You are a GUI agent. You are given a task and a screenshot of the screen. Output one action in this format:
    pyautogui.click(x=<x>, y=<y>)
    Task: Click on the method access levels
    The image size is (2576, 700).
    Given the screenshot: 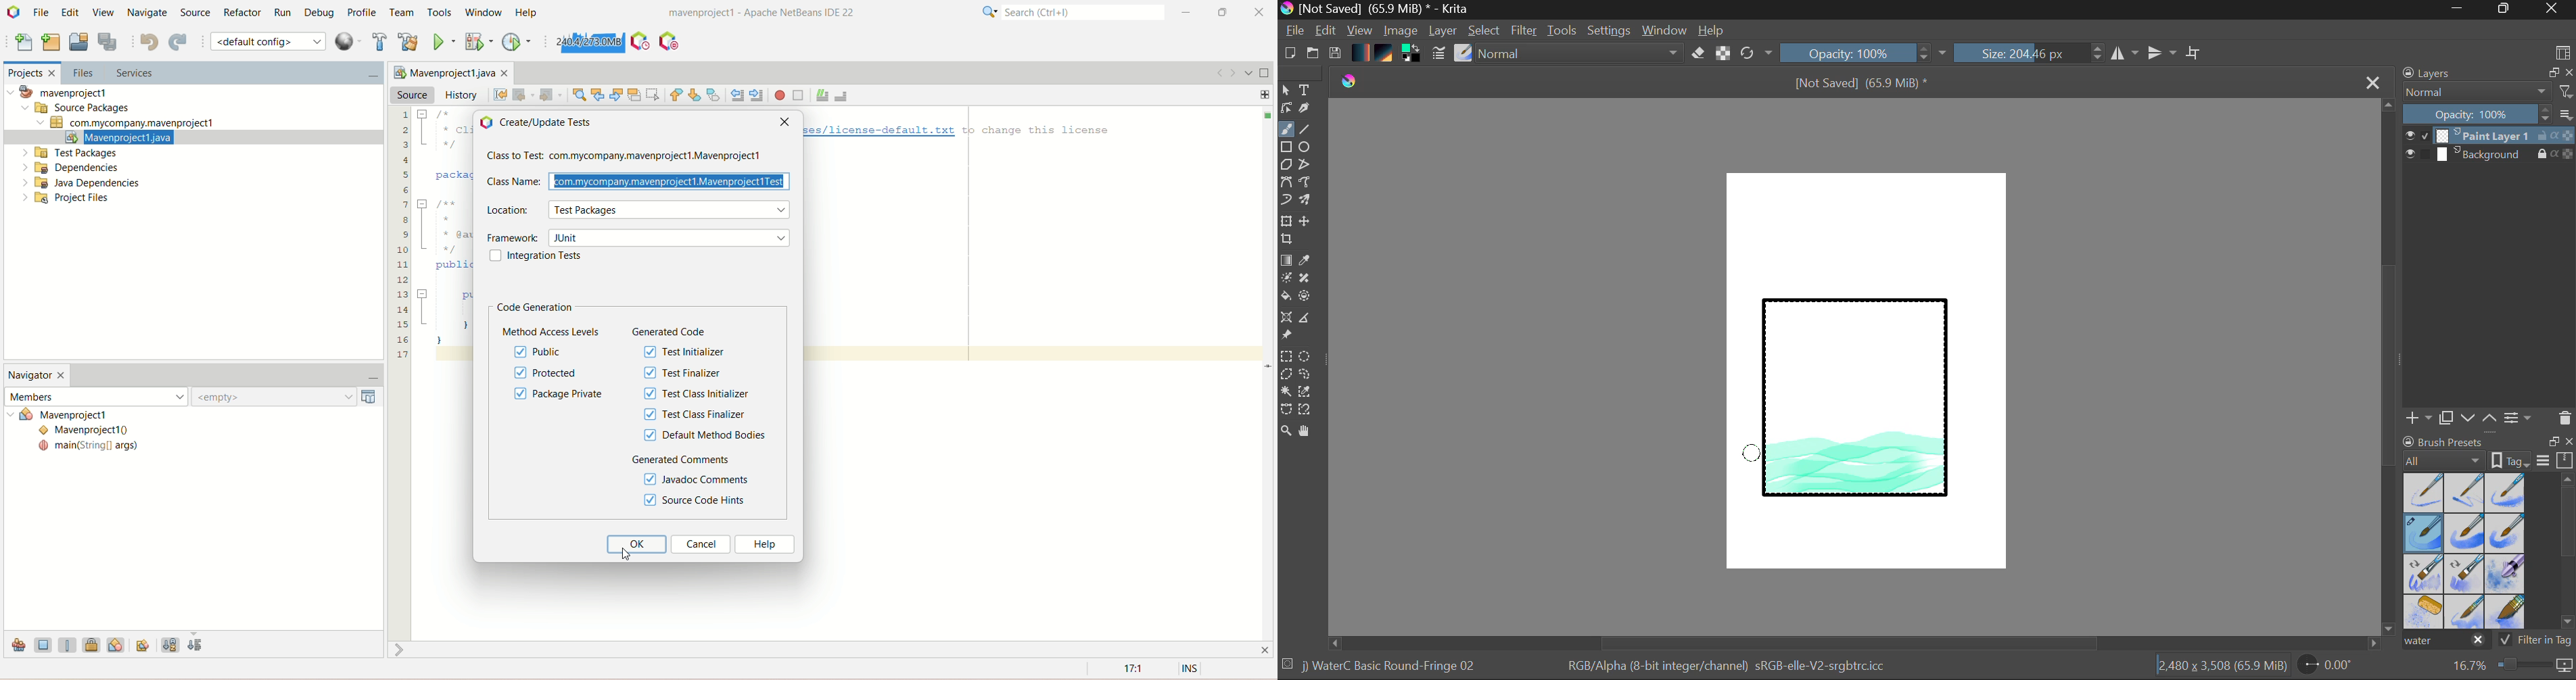 What is the action you would take?
    pyautogui.click(x=553, y=332)
    